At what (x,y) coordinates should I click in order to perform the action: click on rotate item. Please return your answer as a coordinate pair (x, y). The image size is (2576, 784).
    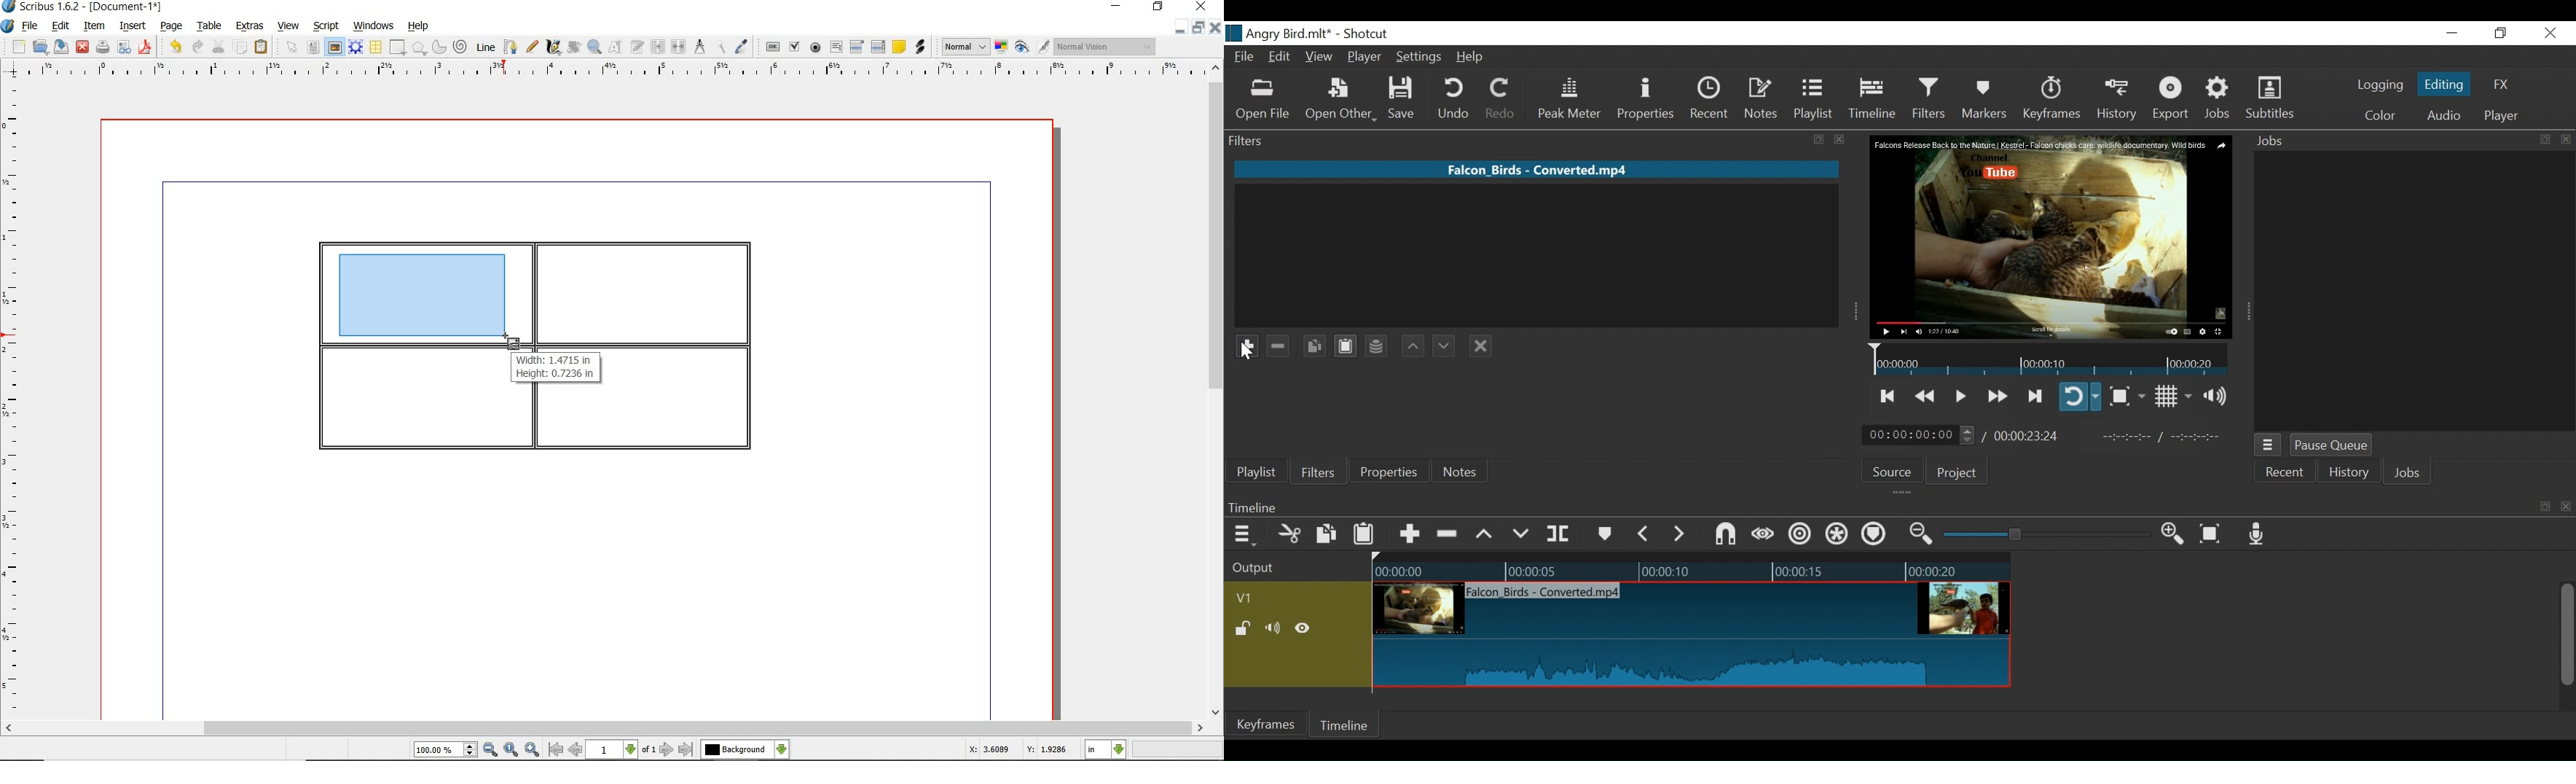
    Looking at the image, I should click on (573, 48).